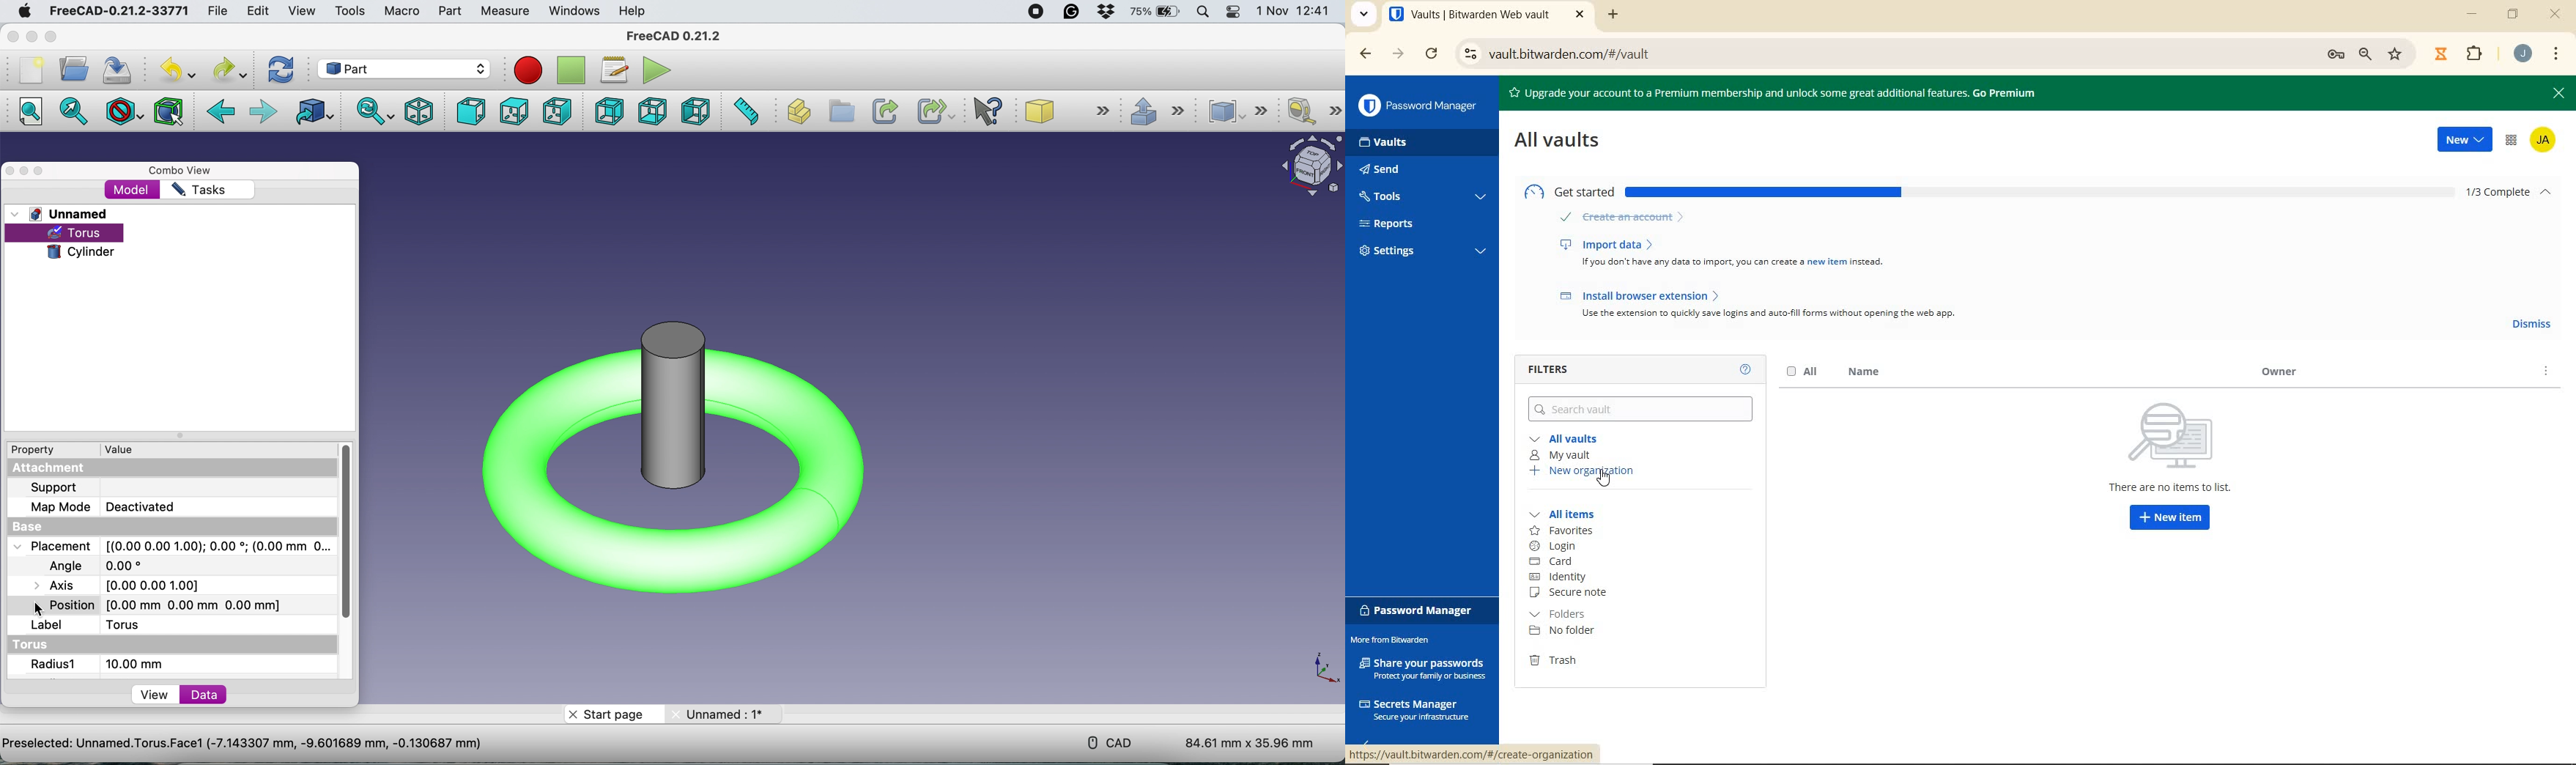 The image size is (2576, 784). Describe the element at coordinates (674, 467) in the screenshot. I see `Cylinder inside torus` at that location.